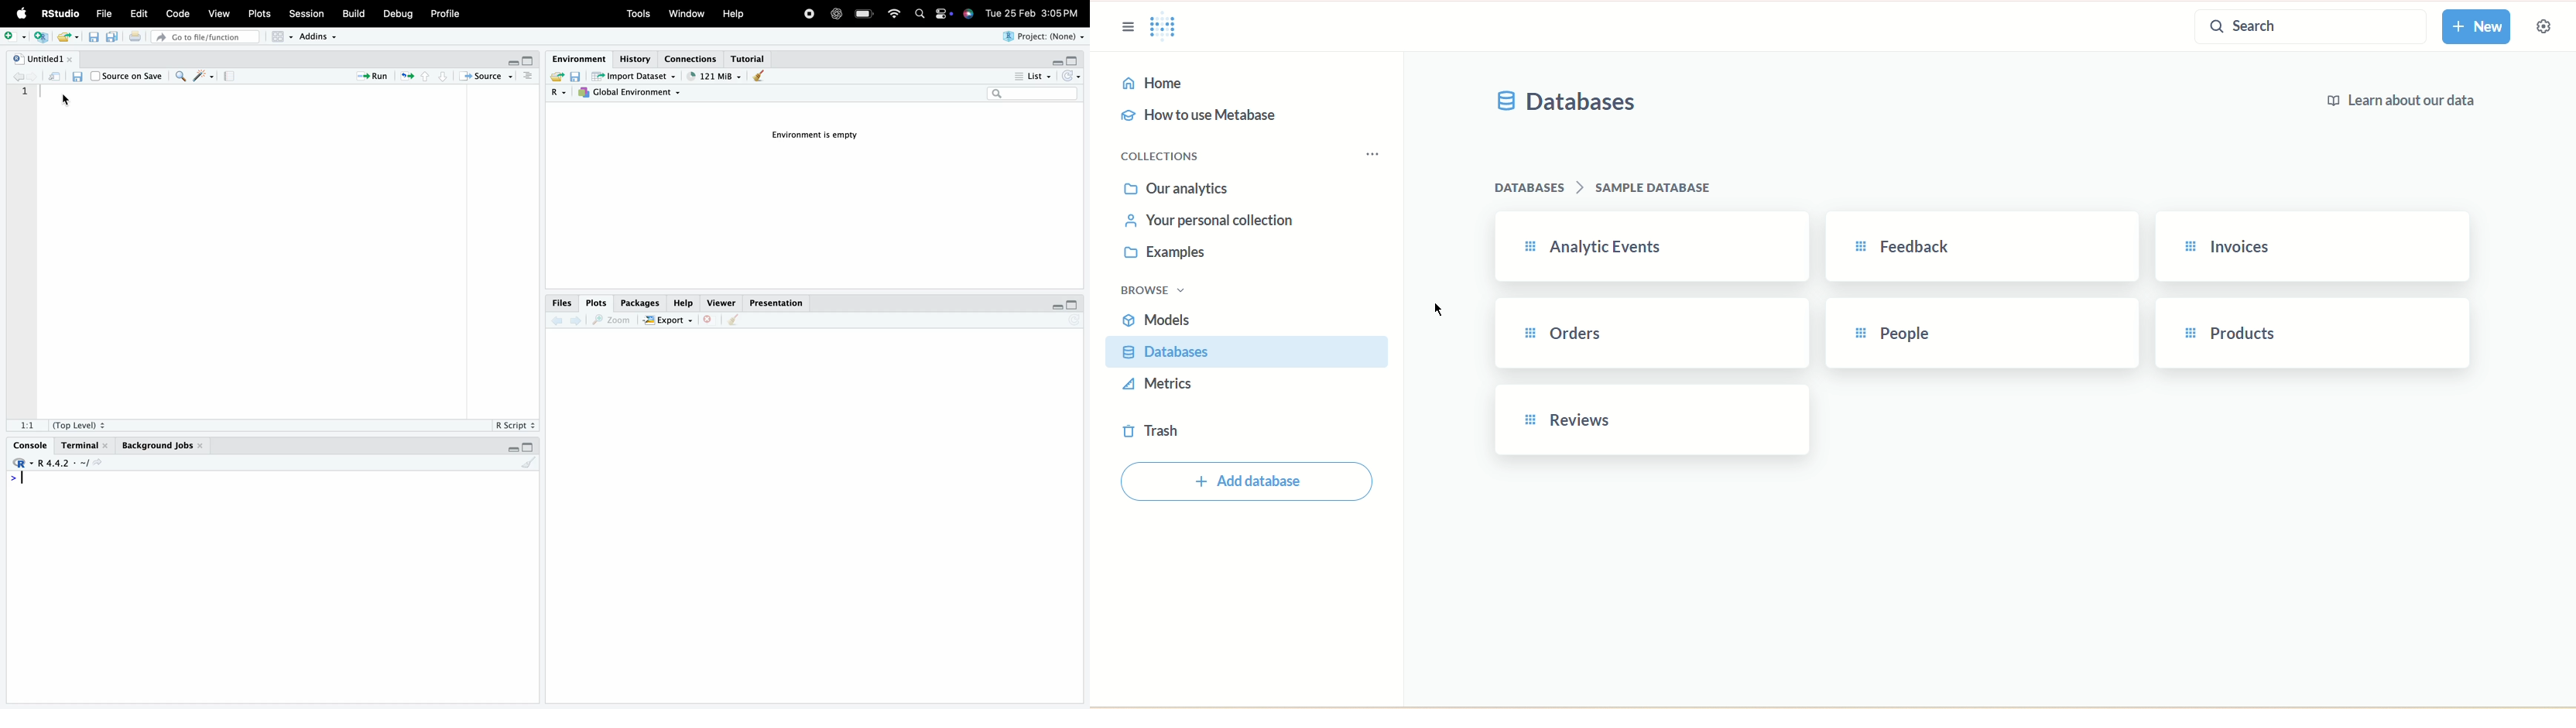 This screenshot has height=728, width=2576. Describe the element at coordinates (556, 320) in the screenshot. I see ` Go back to the previous source location (Ctrl + F9)` at that location.